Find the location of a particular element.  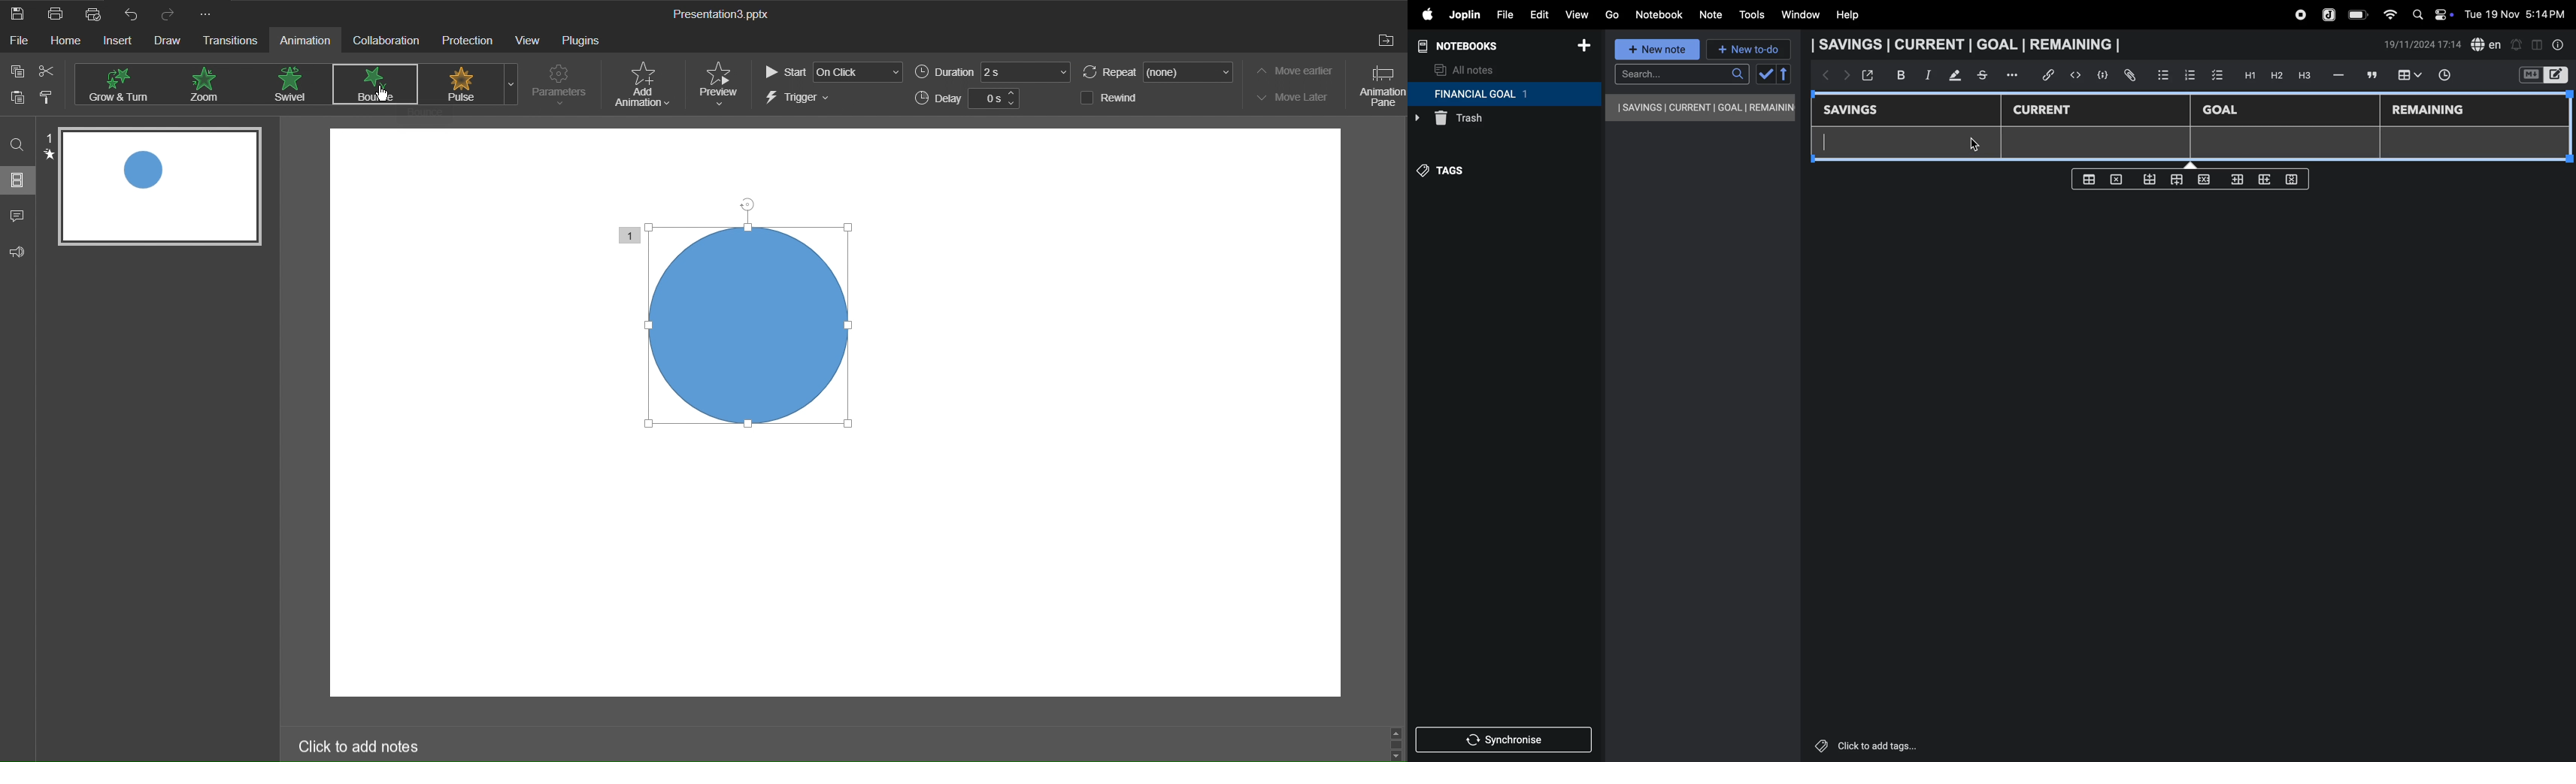

trash is located at coordinates (1484, 121).